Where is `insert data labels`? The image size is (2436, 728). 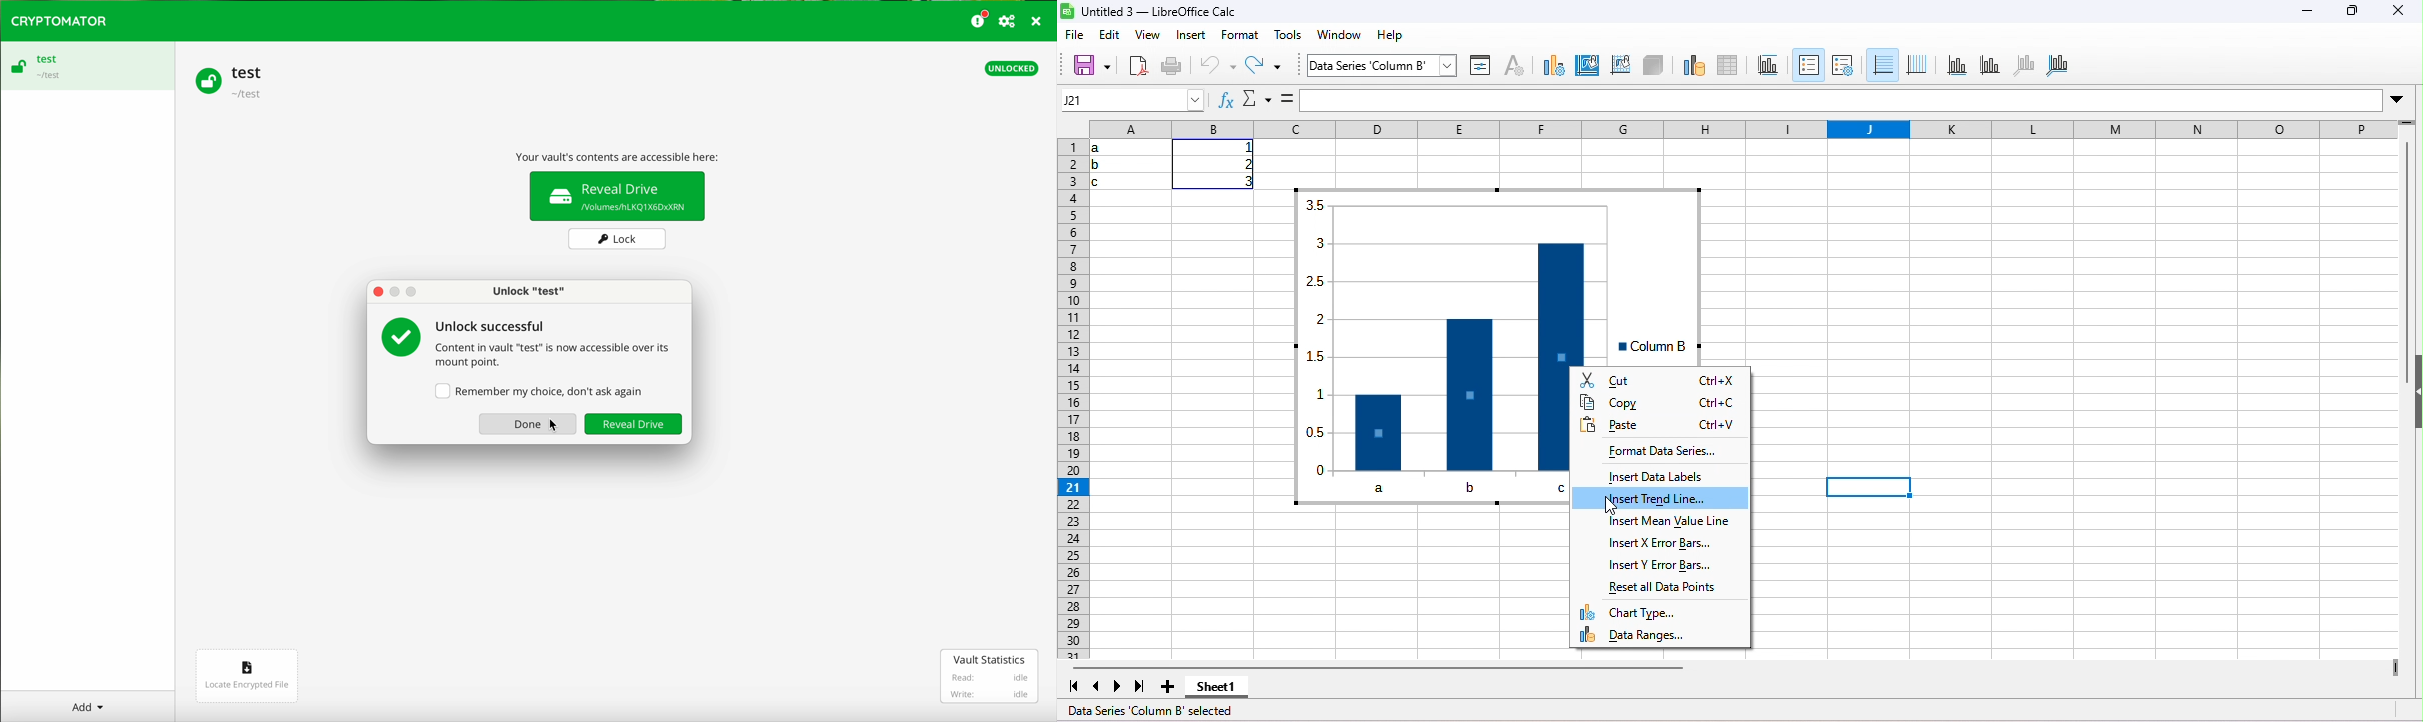 insert data labels is located at coordinates (1659, 477).